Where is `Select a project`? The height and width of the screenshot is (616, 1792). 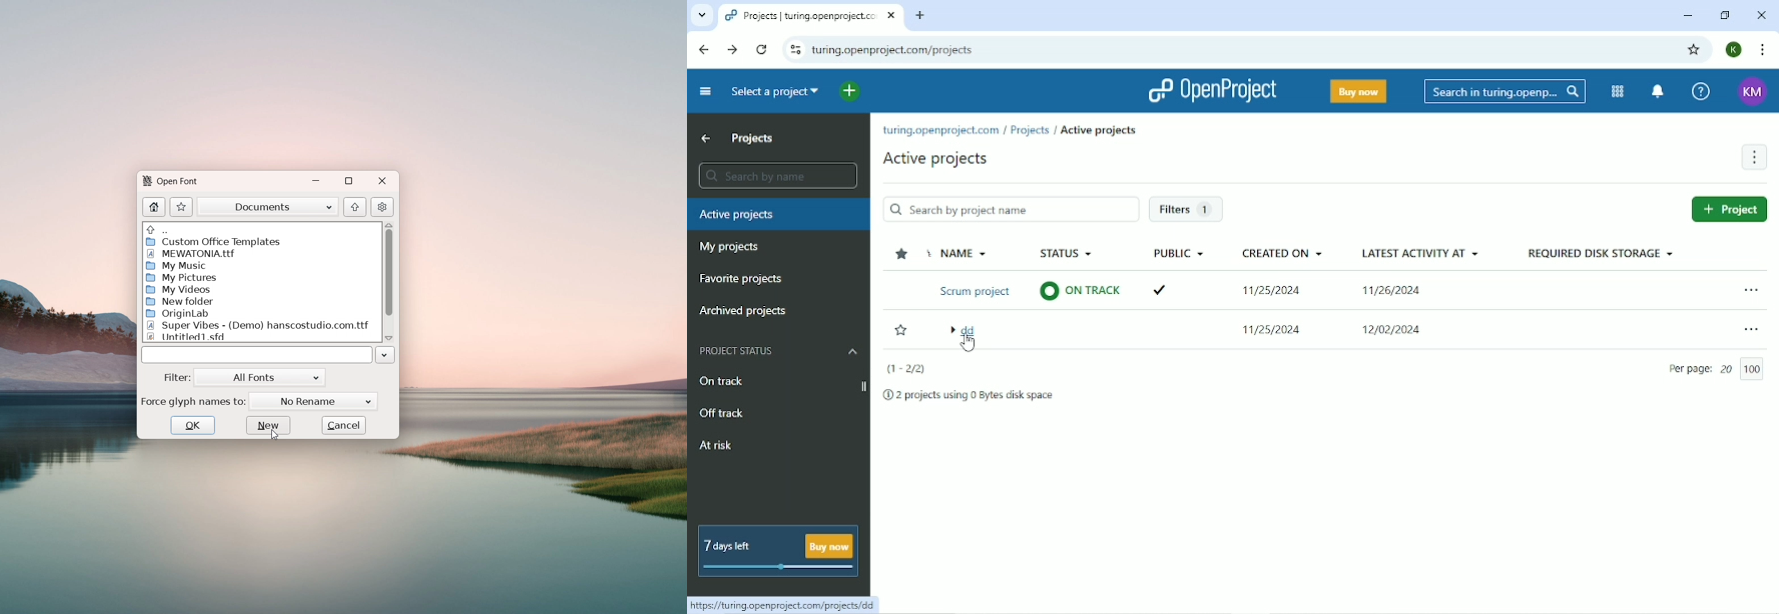 Select a project is located at coordinates (774, 92).